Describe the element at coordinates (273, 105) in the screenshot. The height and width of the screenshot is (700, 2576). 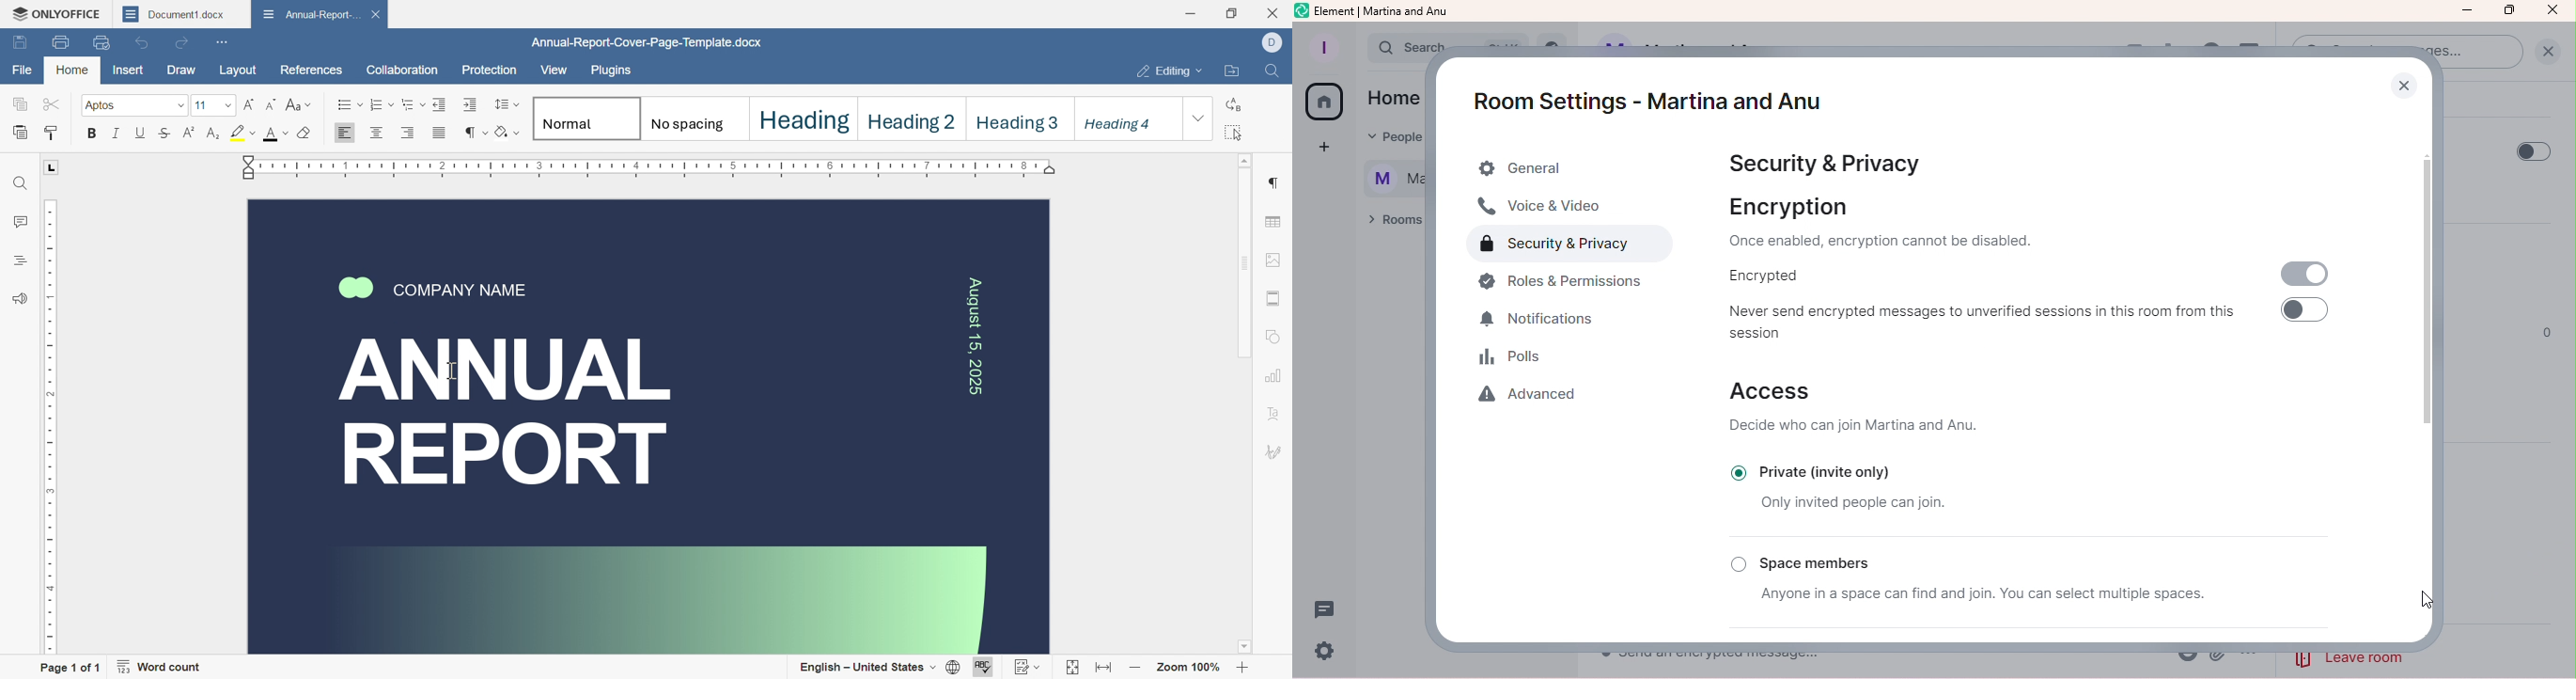
I see `decrement font size` at that location.